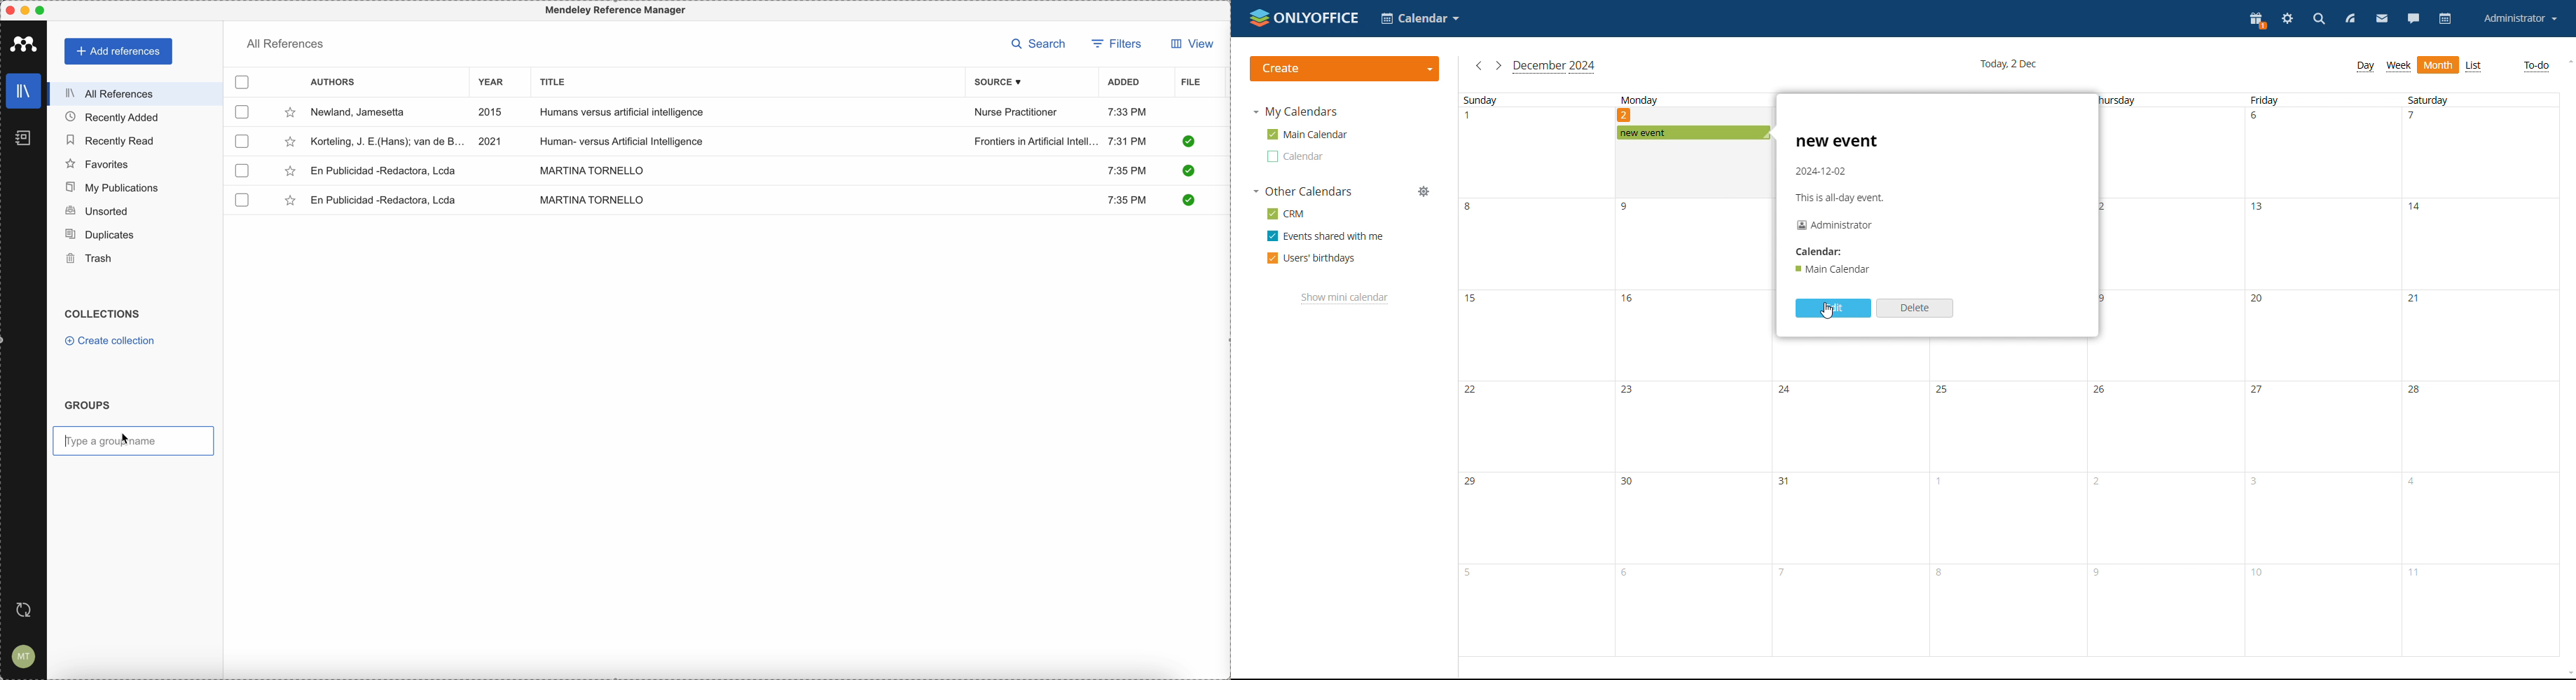  What do you see at coordinates (363, 113) in the screenshot?
I see `Newland, Jamesetta` at bounding box center [363, 113].